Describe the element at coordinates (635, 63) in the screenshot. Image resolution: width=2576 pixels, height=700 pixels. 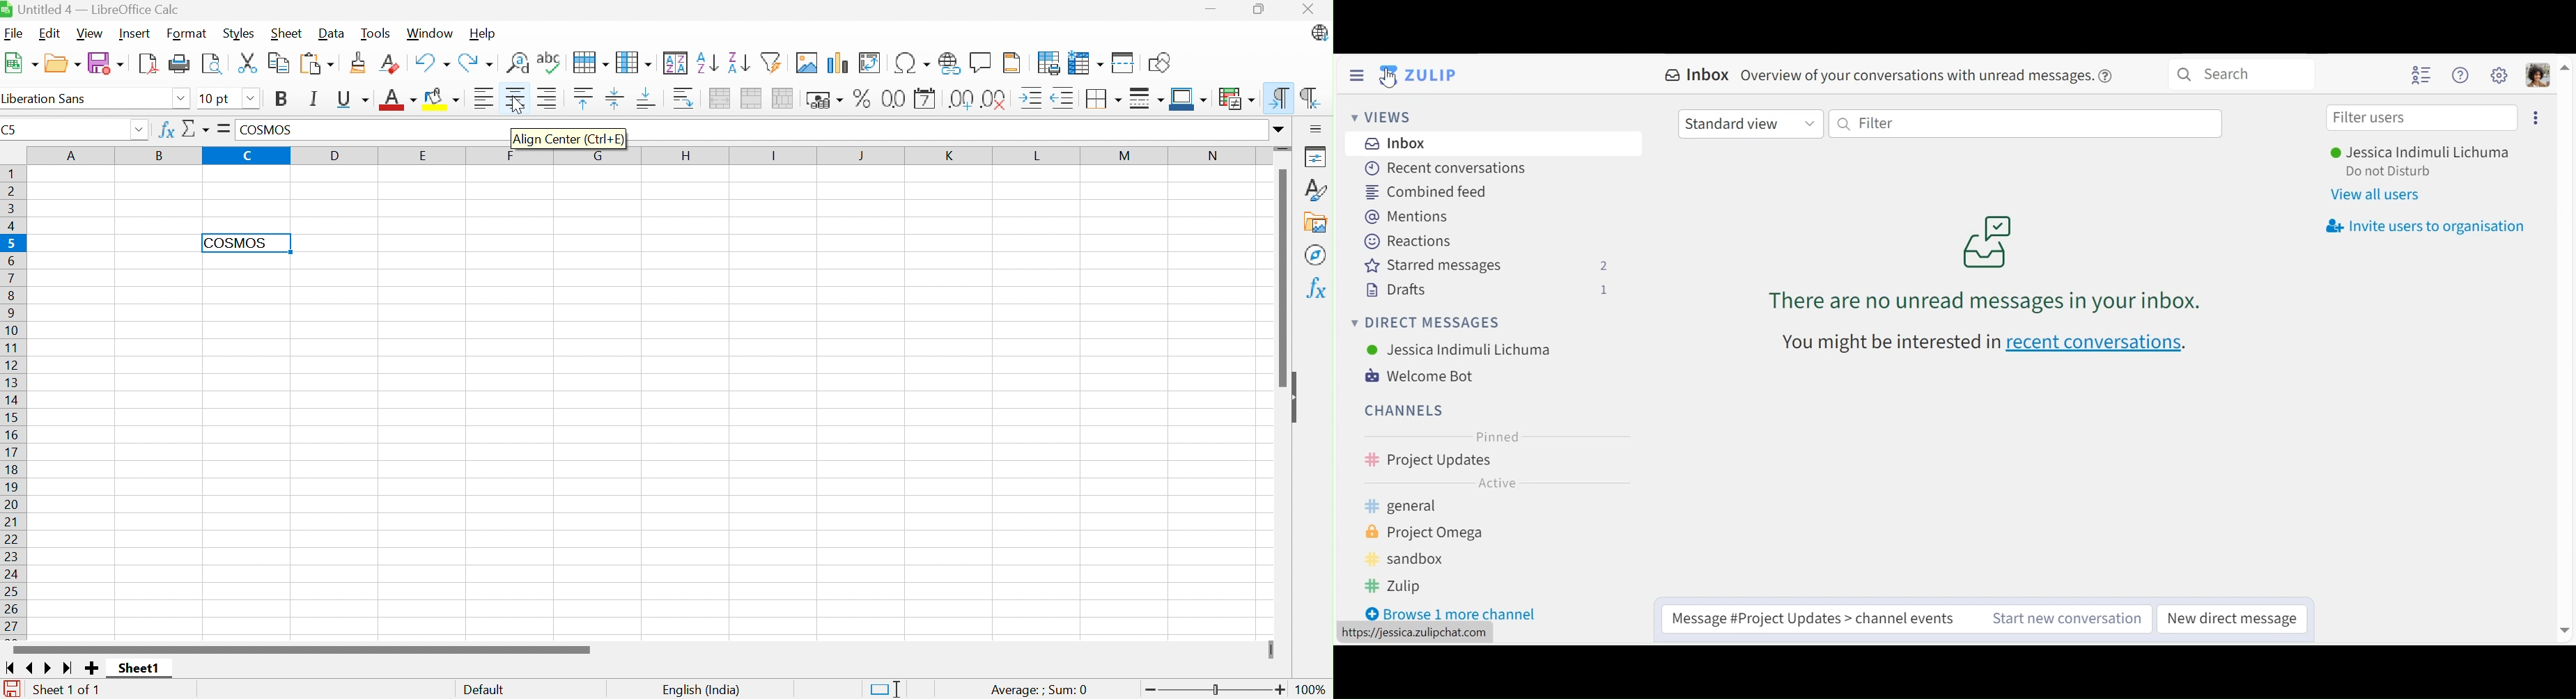
I see `Column` at that location.